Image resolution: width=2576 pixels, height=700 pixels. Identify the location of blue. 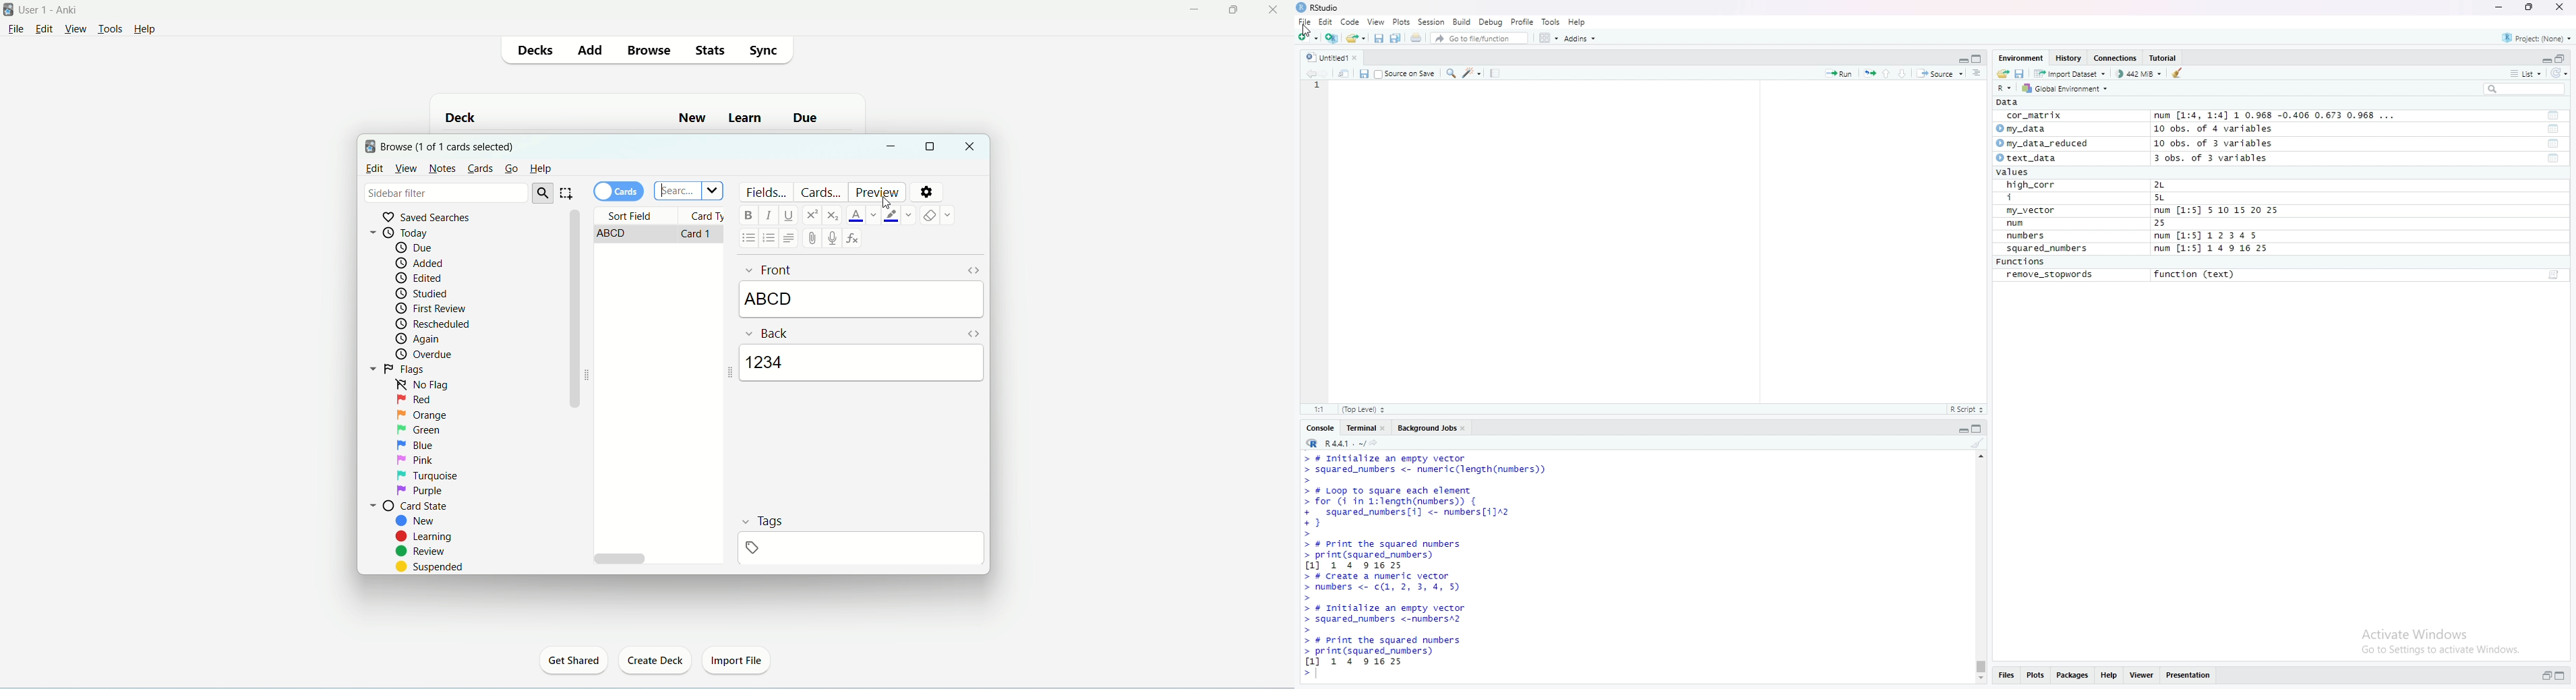
(415, 446).